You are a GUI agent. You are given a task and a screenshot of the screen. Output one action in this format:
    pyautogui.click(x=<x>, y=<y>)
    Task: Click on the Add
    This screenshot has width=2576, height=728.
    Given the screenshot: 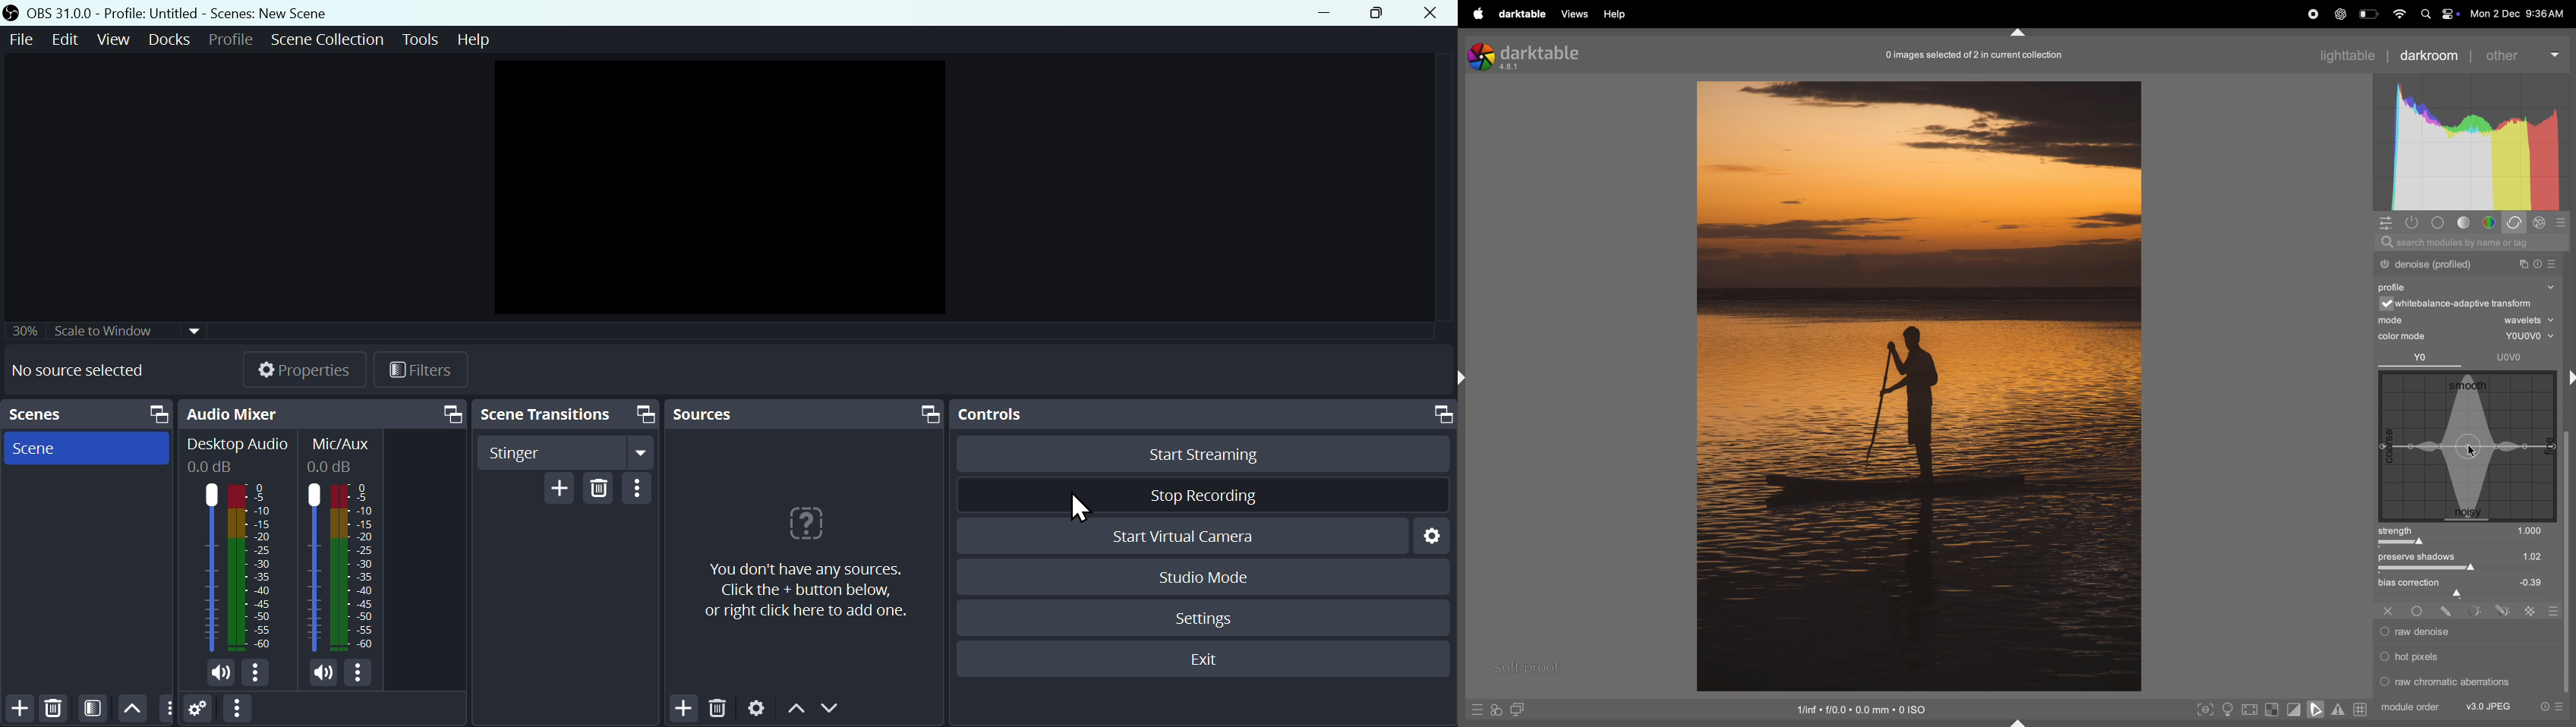 What is the action you would take?
    pyautogui.click(x=683, y=710)
    